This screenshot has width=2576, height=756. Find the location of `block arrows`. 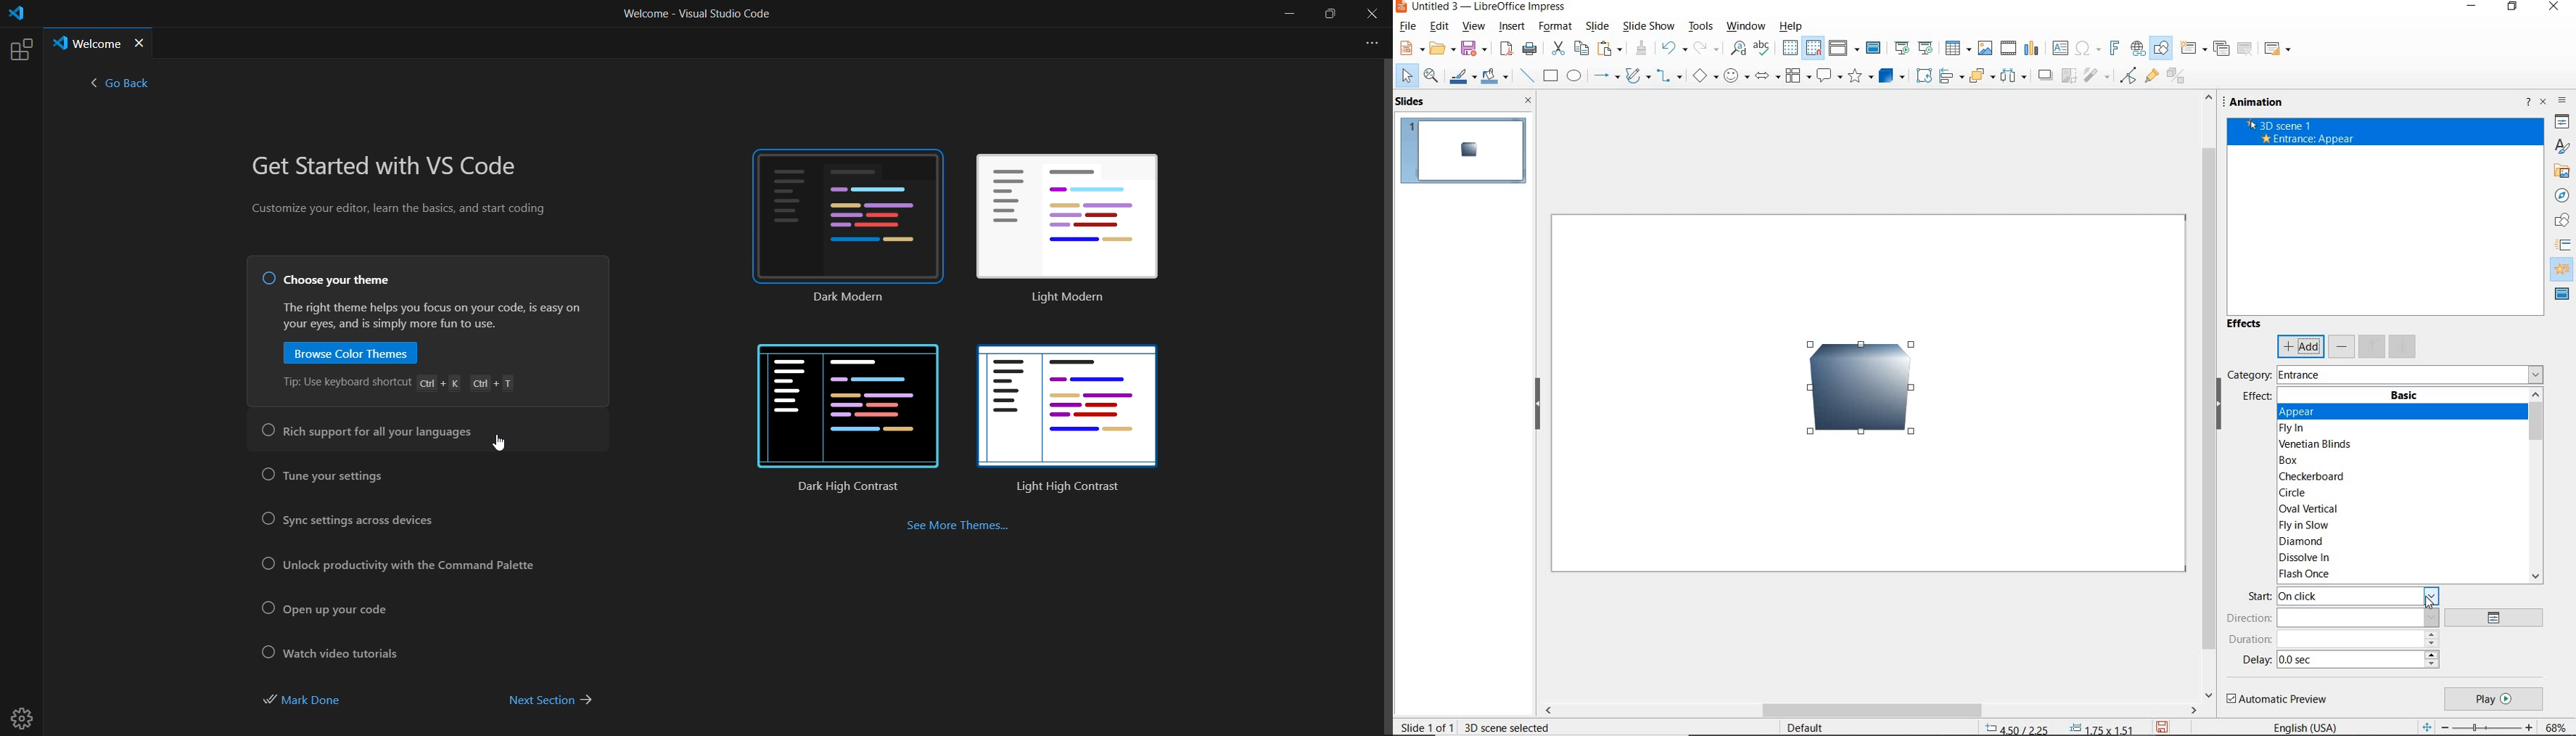

block arrows is located at coordinates (1765, 78).